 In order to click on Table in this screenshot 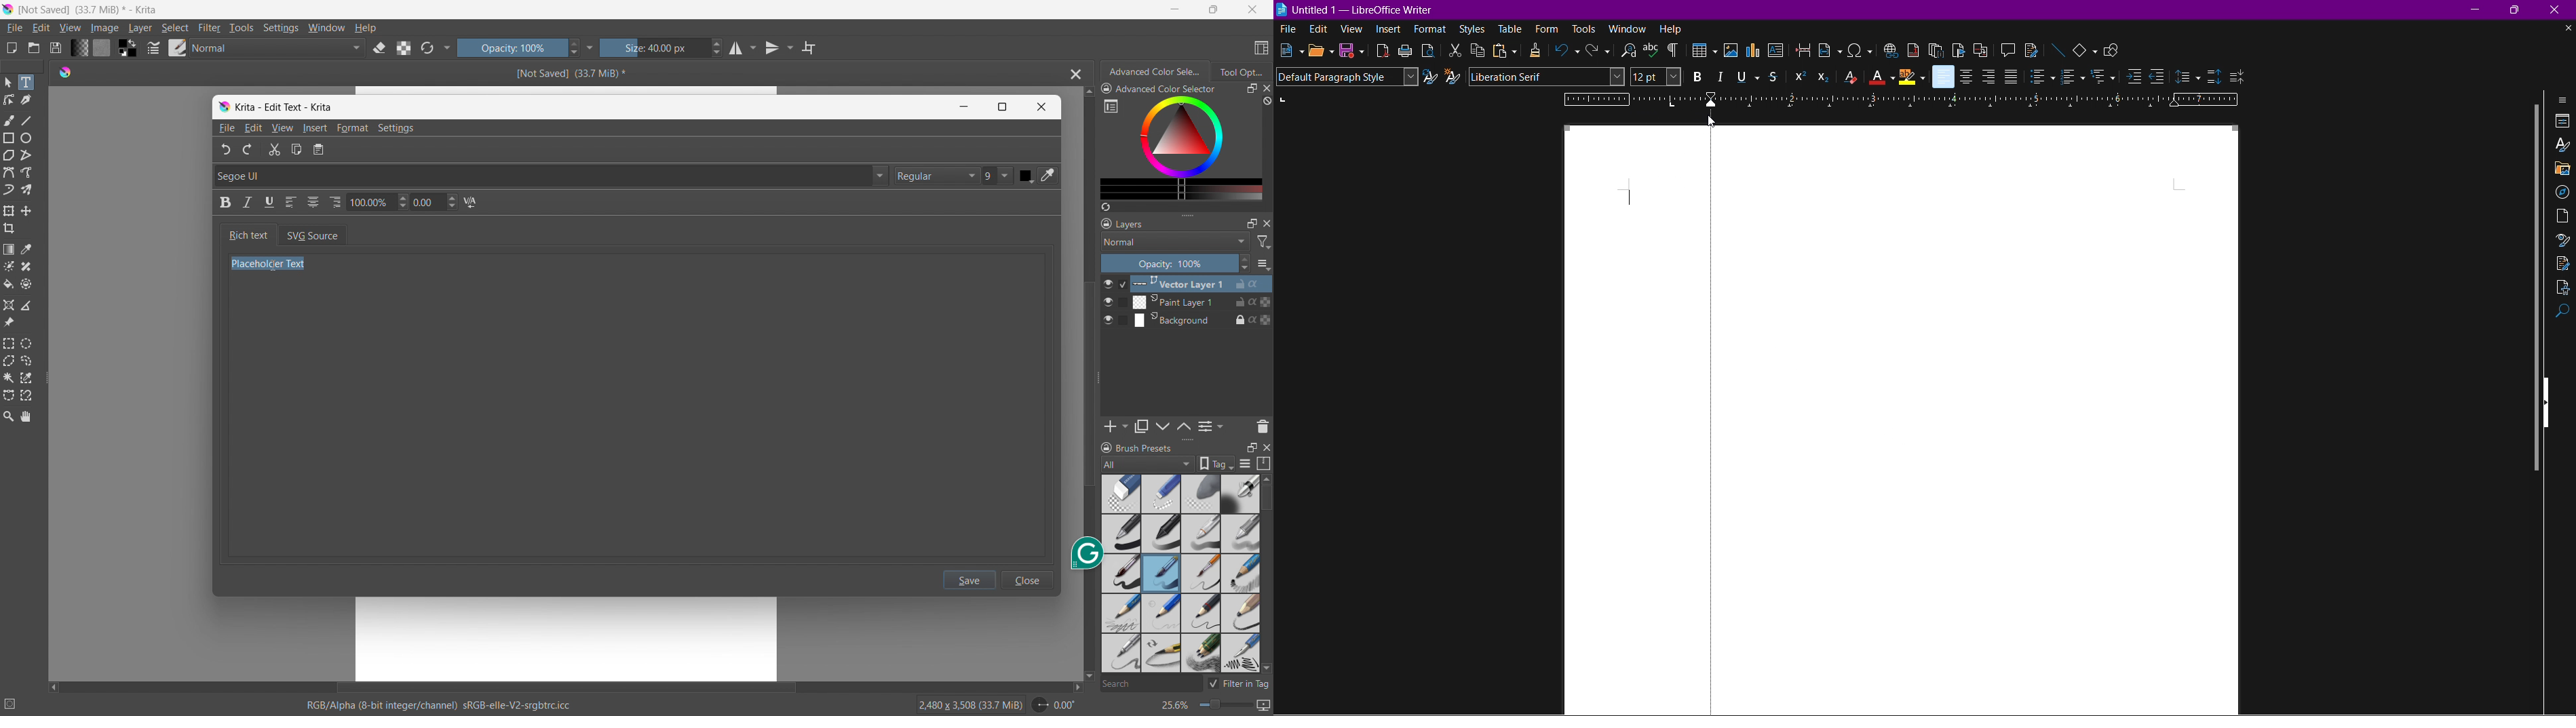, I will do `click(1703, 52)`.